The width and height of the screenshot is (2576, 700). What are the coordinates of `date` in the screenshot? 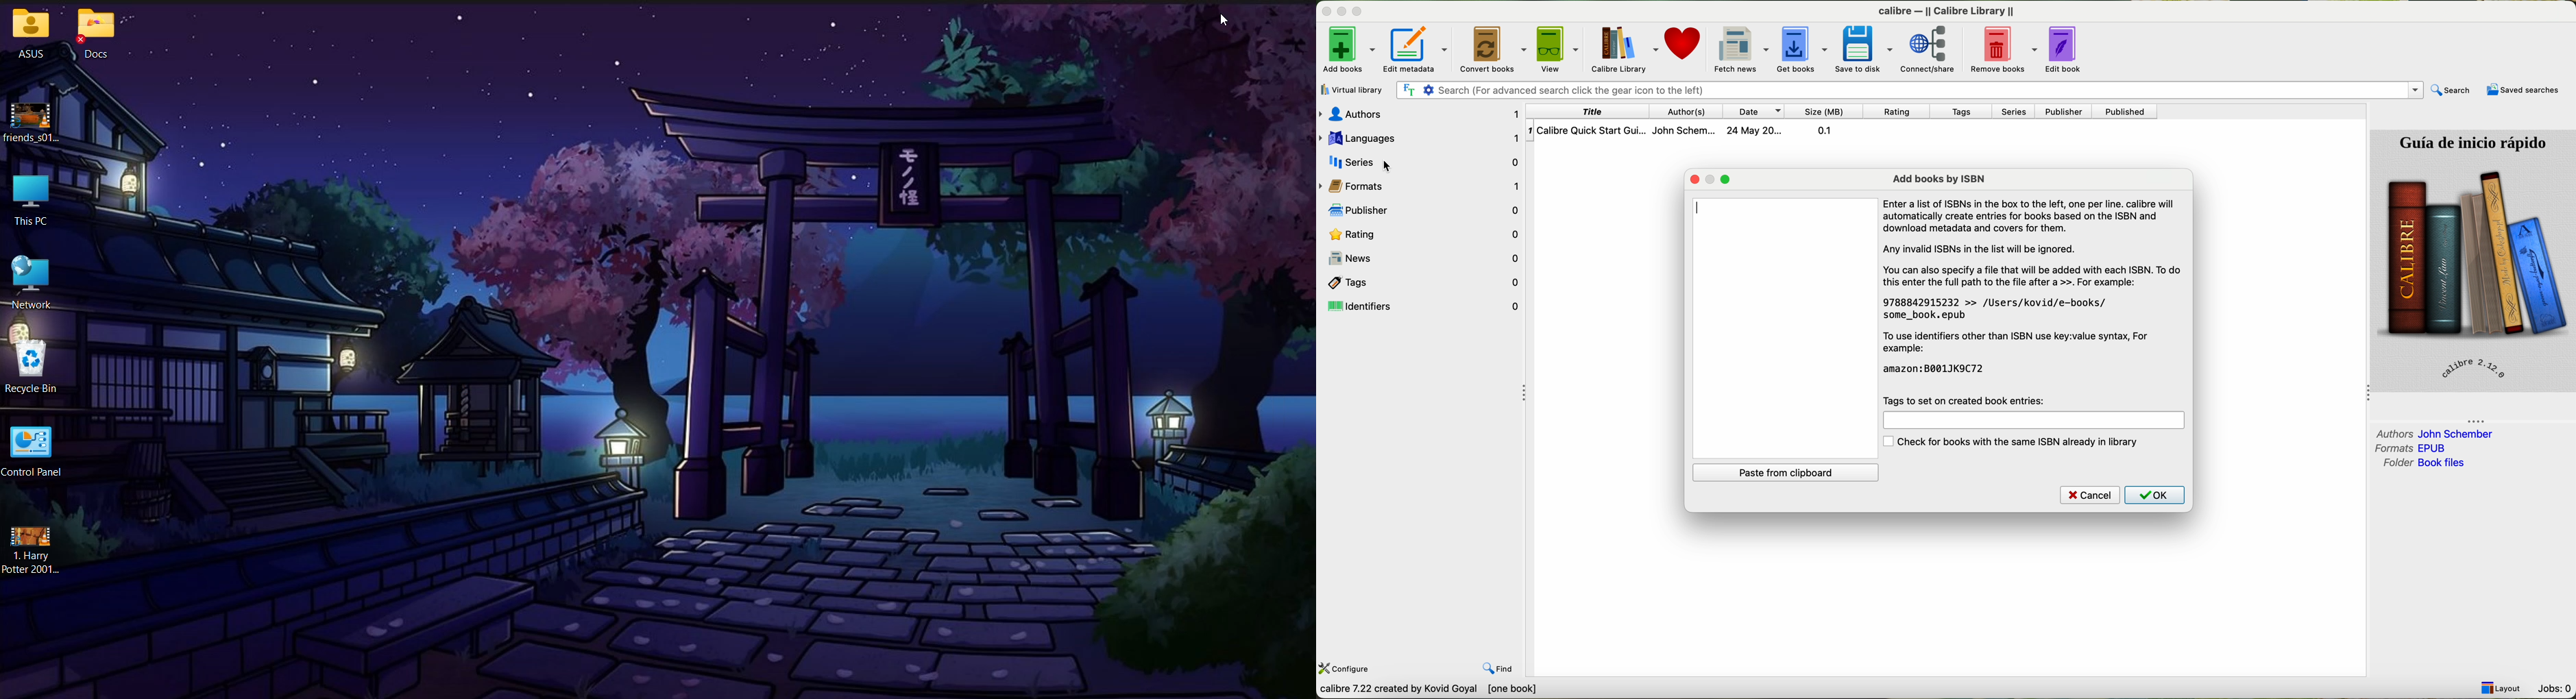 It's located at (1756, 111).